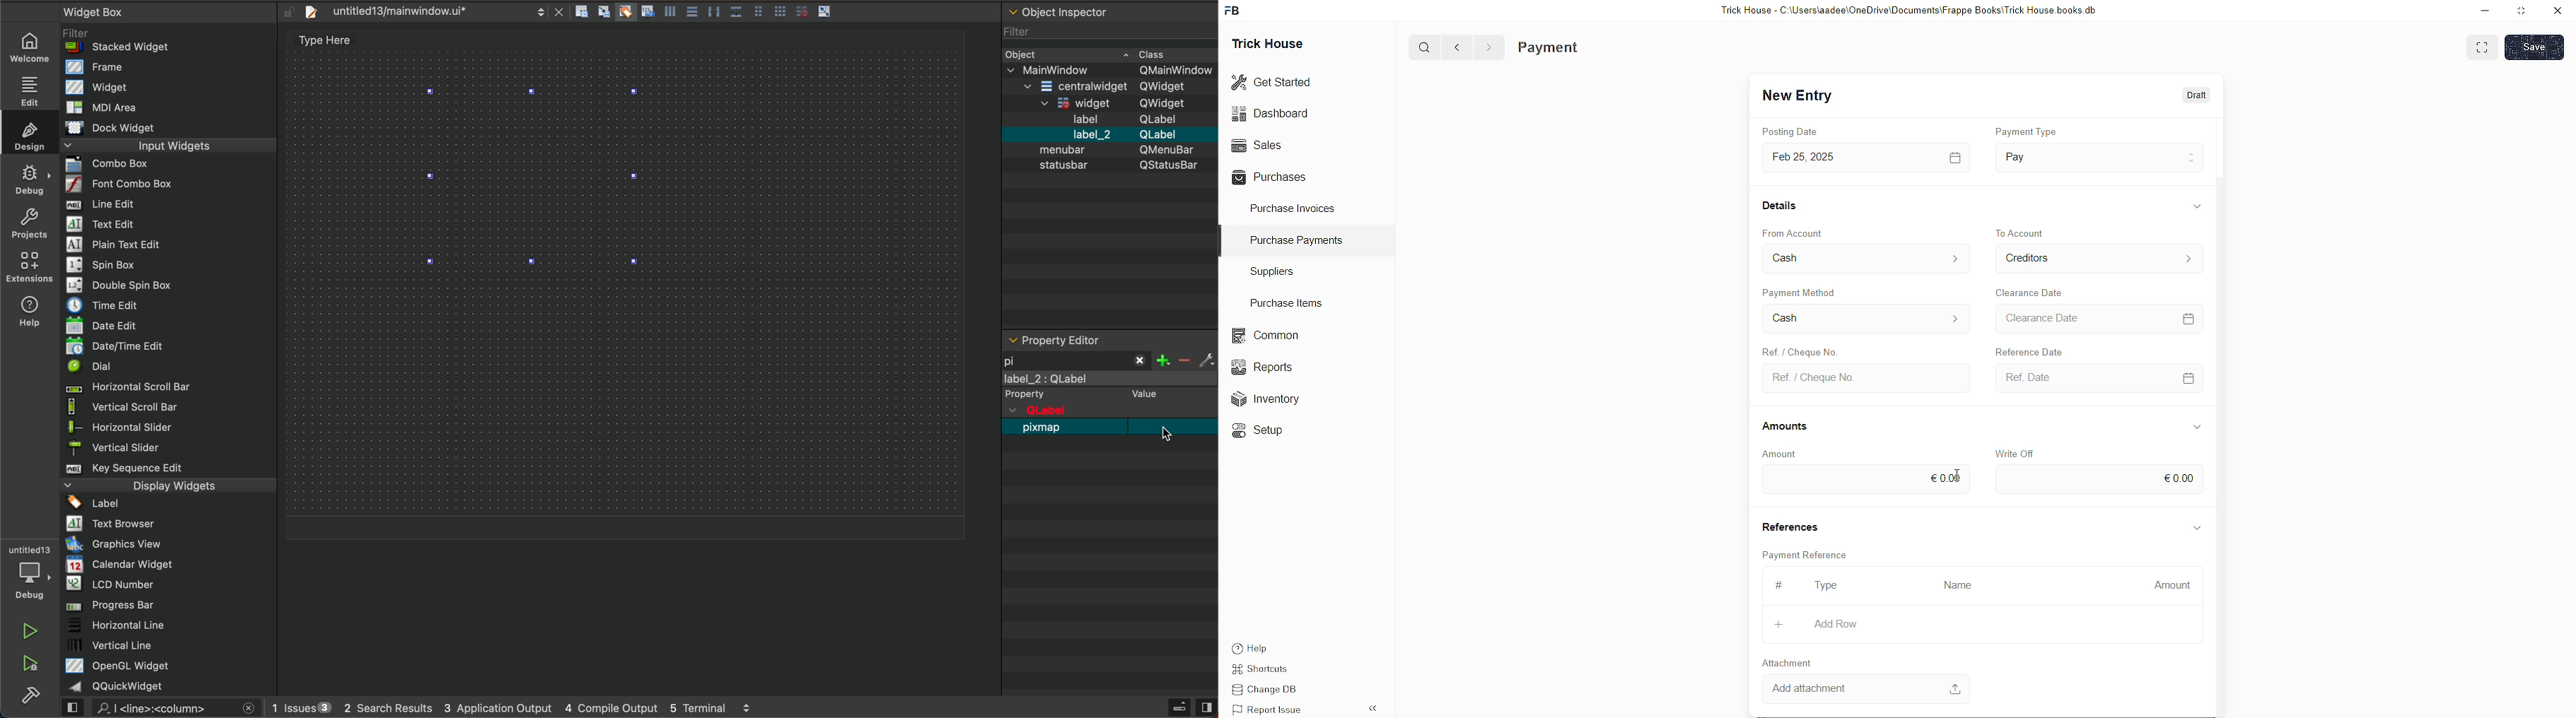 Image resolution: width=2576 pixels, height=728 pixels. I want to click on Amounts, so click(1782, 427).